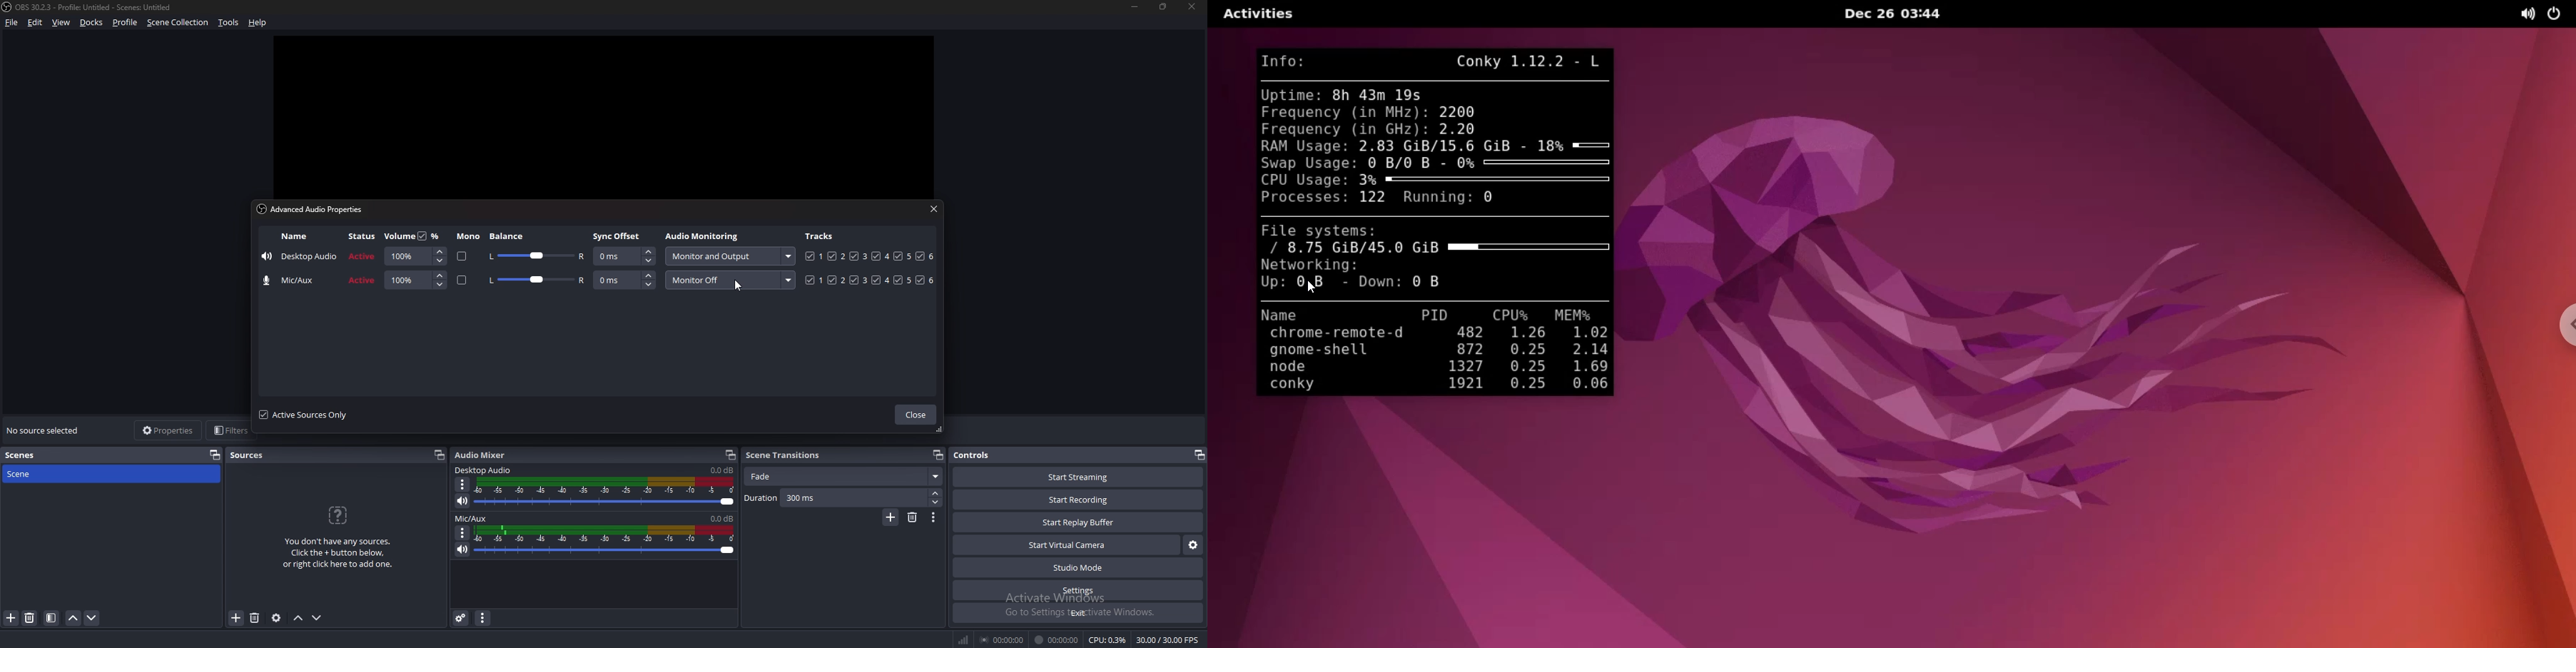 The image size is (2576, 672). Describe the element at coordinates (1003, 640) in the screenshot. I see `00:00:00` at that location.